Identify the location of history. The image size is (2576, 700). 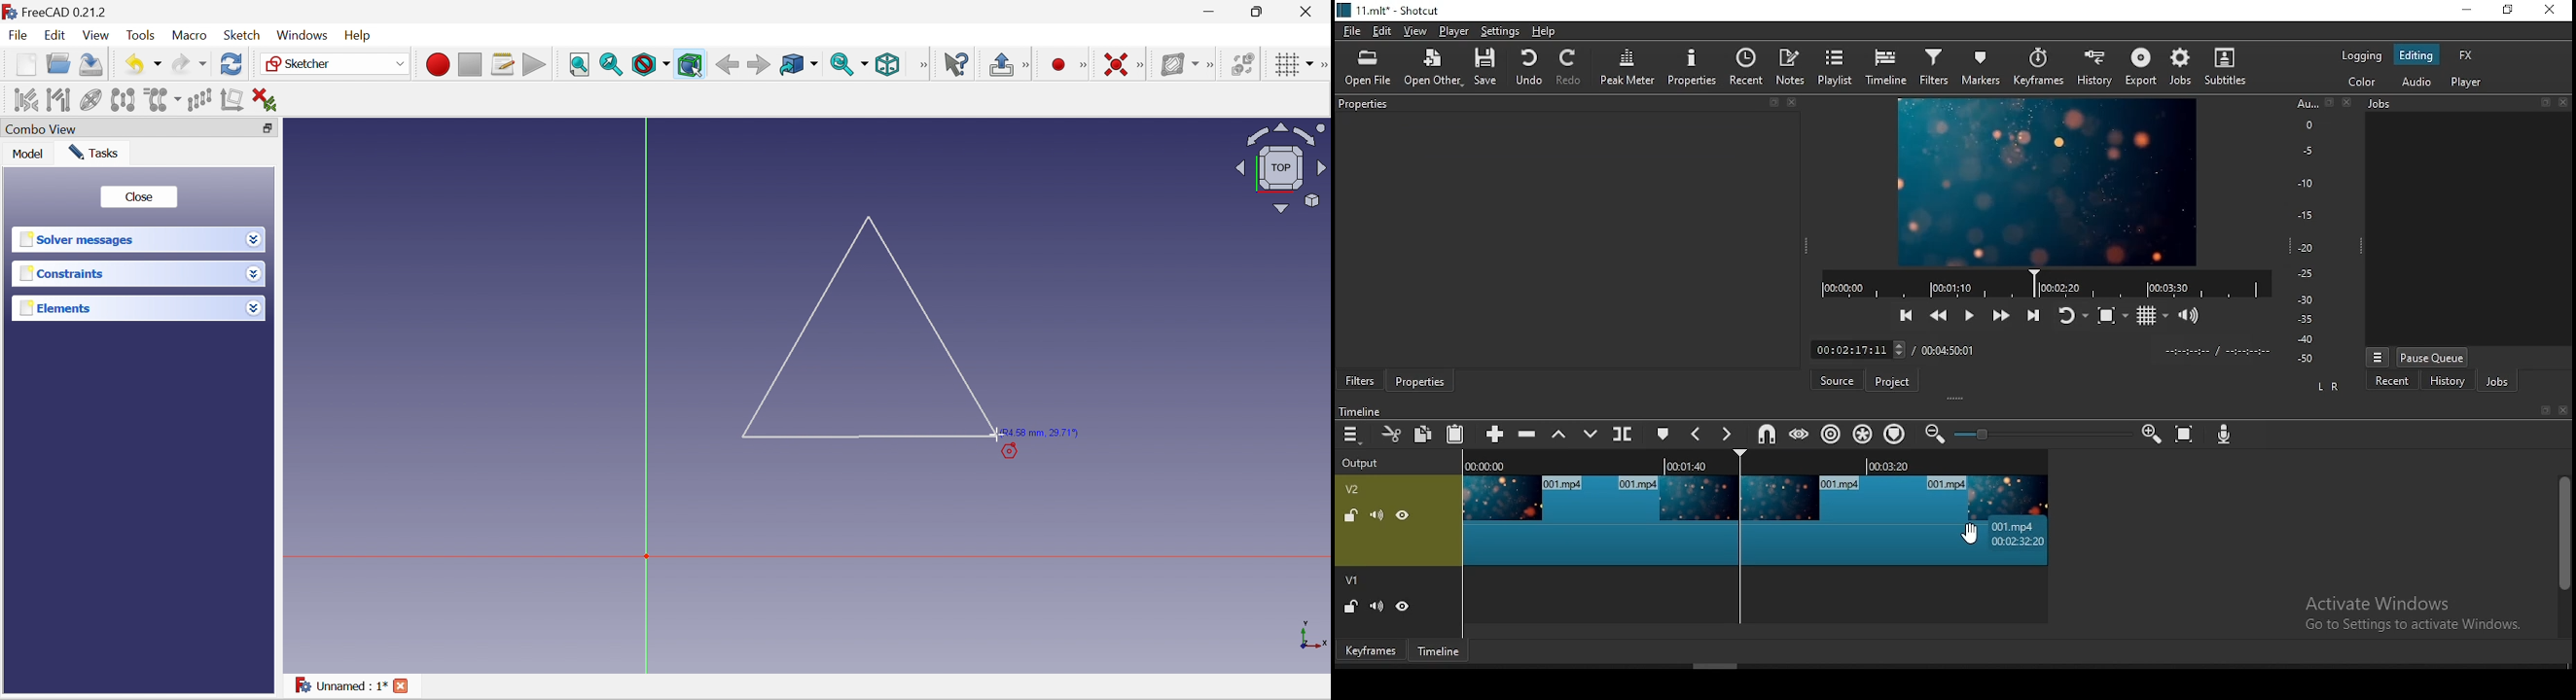
(2444, 382).